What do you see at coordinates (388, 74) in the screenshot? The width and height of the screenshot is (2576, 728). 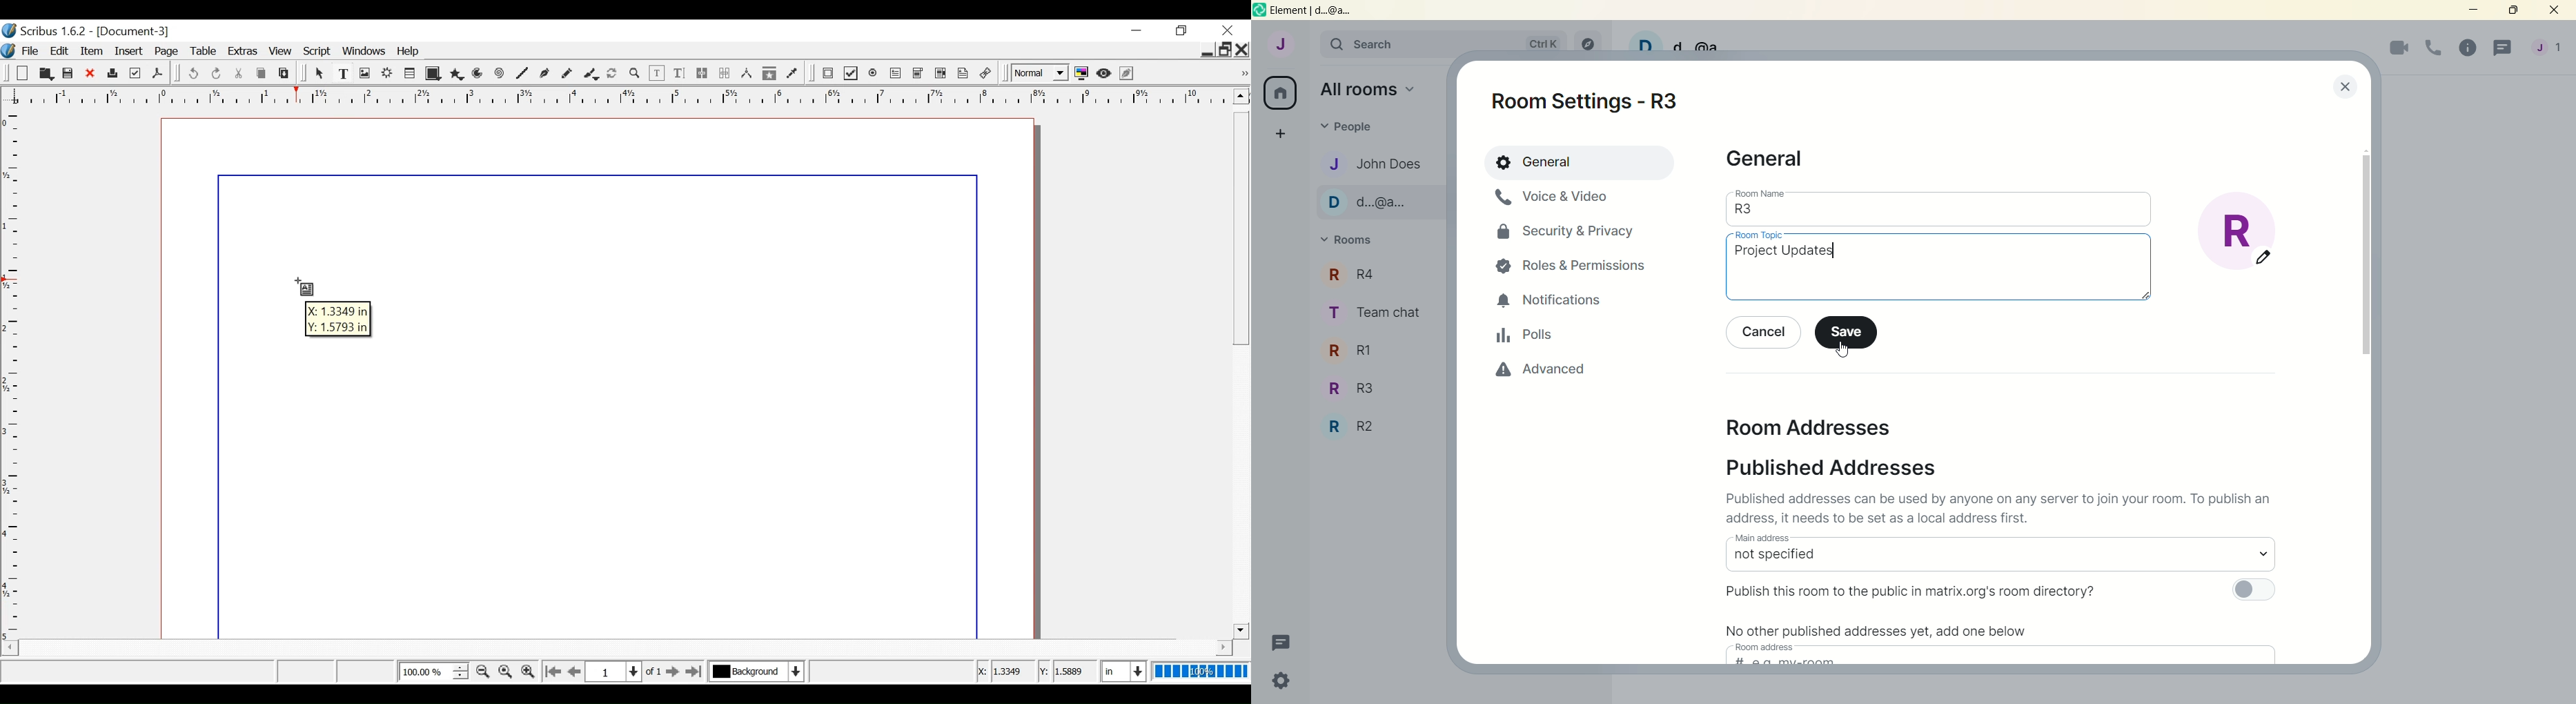 I see `Render frame` at bounding box center [388, 74].